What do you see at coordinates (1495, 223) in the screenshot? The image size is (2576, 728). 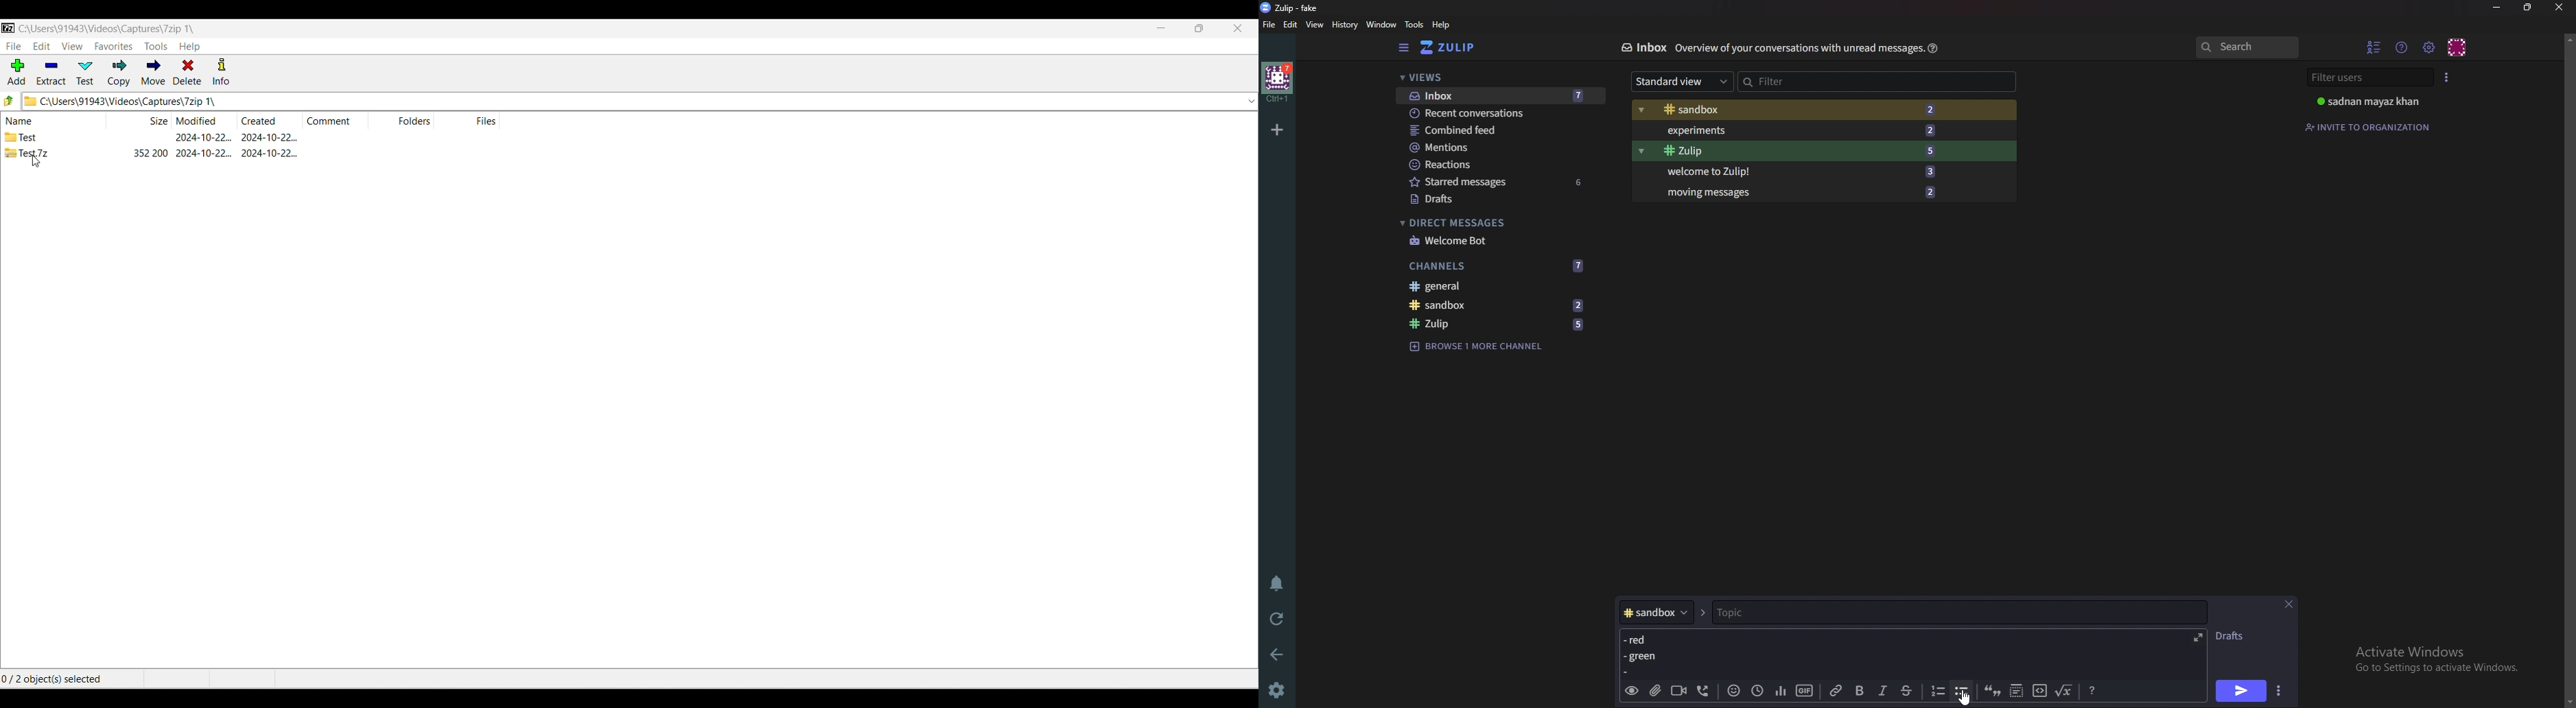 I see `Direct messages` at bounding box center [1495, 223].